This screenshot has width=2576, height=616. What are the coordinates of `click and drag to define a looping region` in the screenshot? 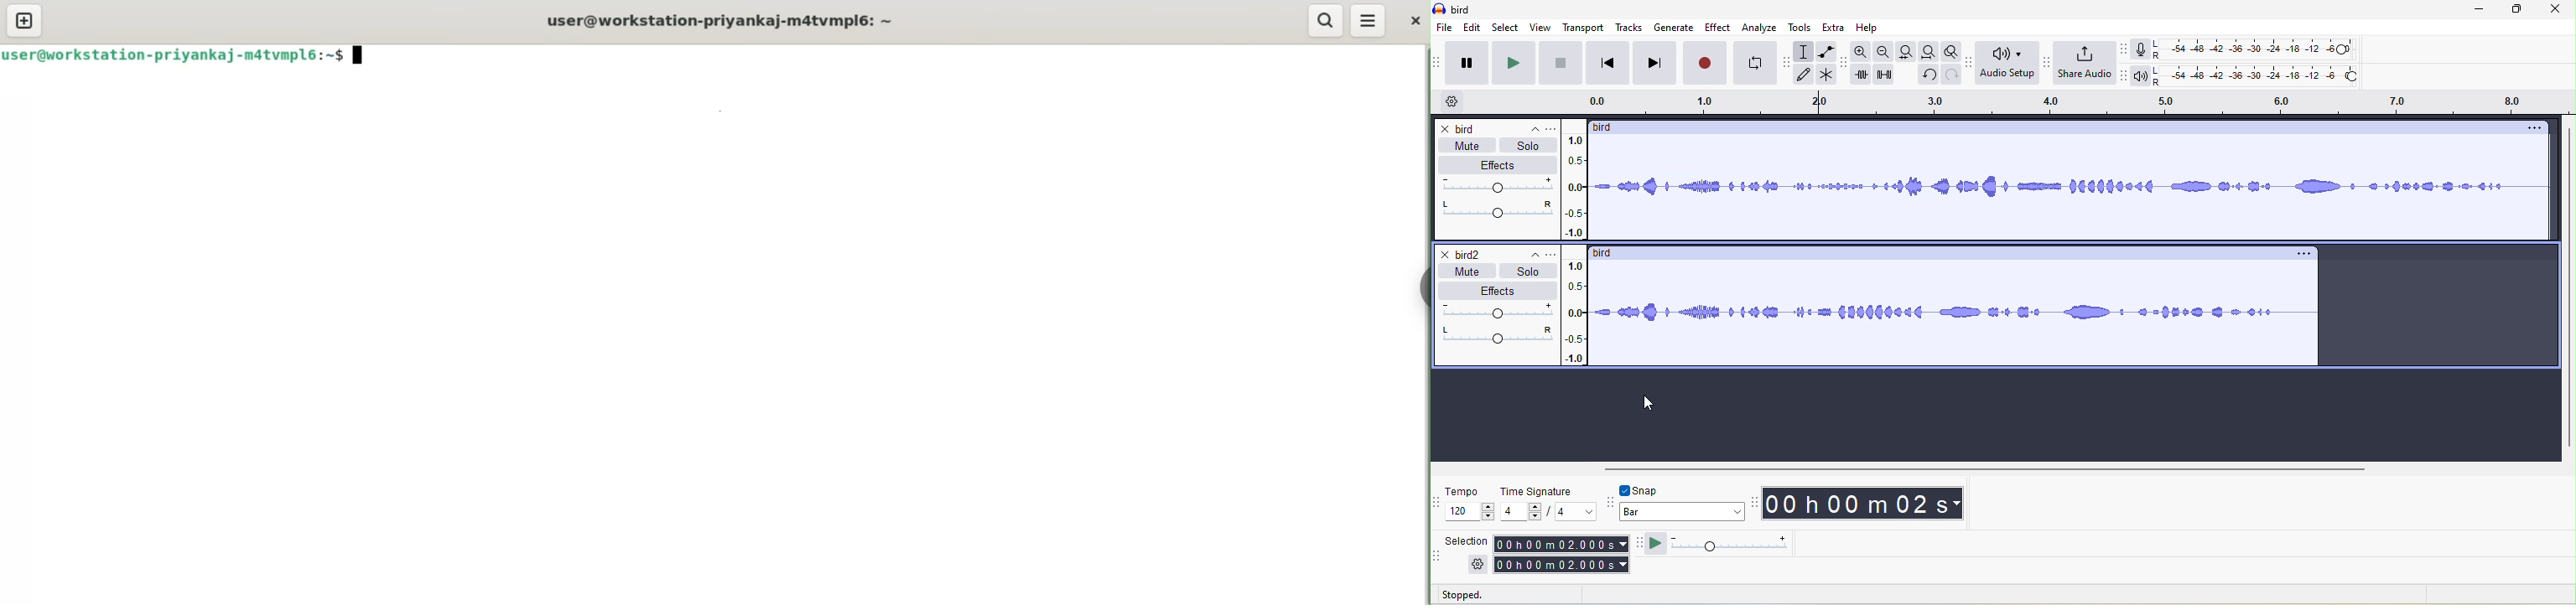 It's located at (1924, 103).